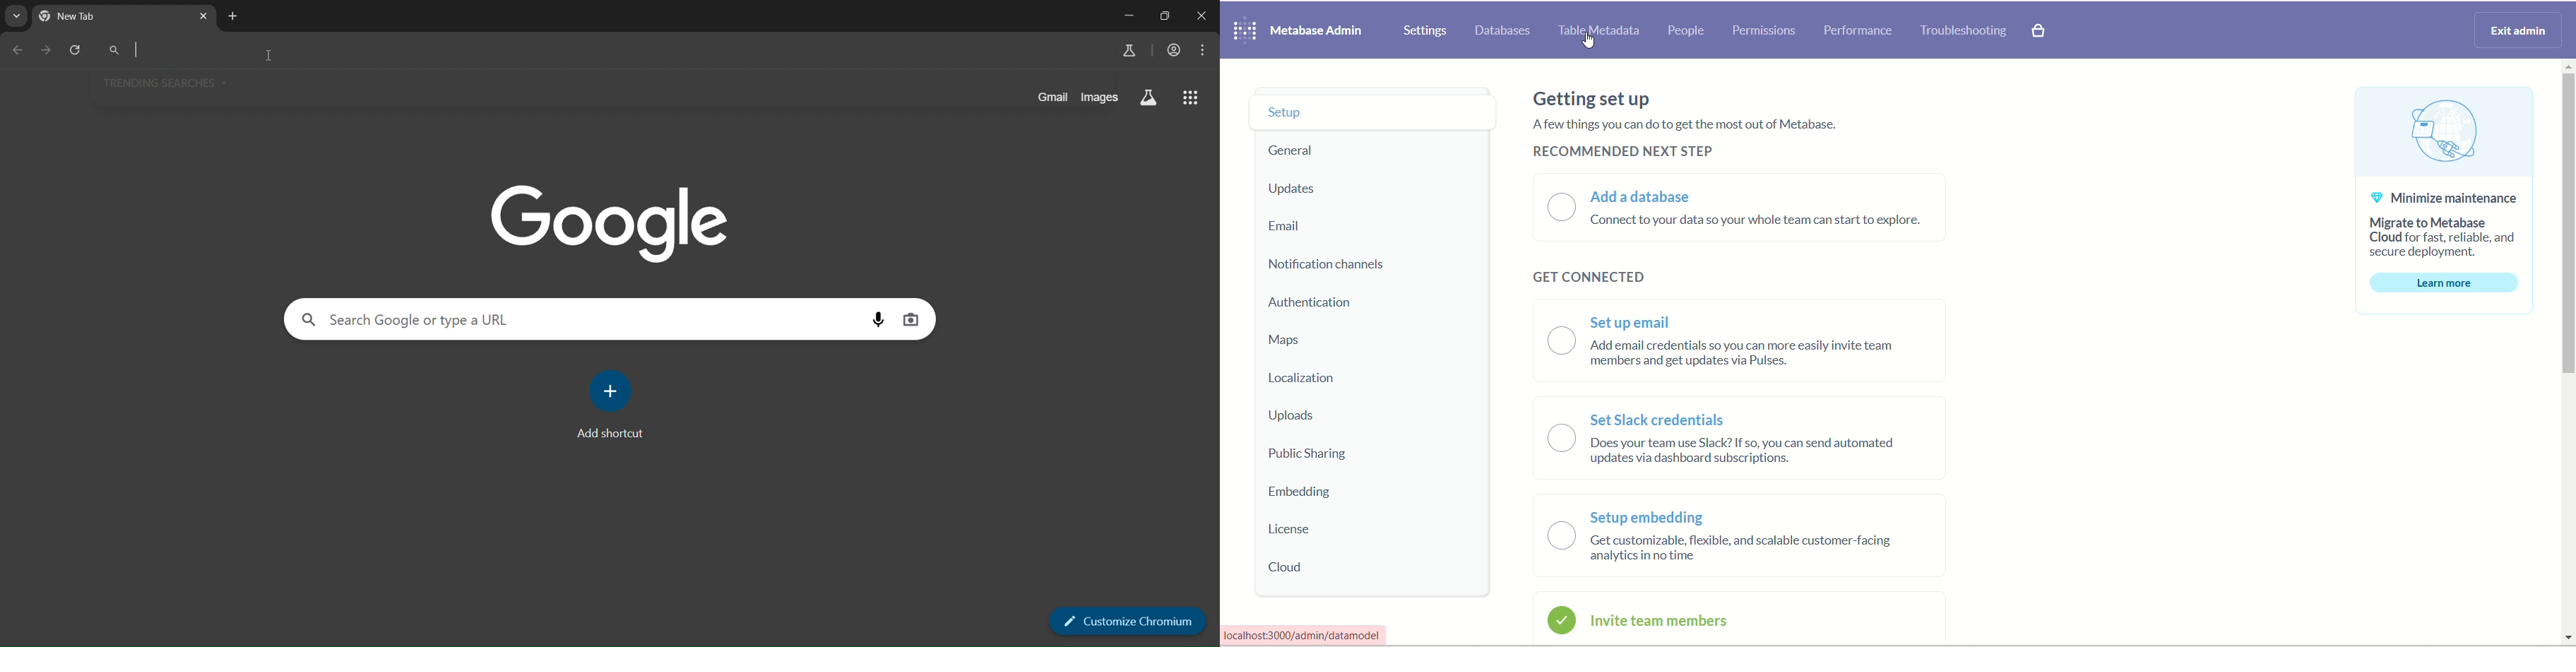 Image resolution: width=2576 pixels, height=672 pixels. What do you see at coordinates (613, 393) in the screenshot?
I see `add` at bounding box center [613, 393].